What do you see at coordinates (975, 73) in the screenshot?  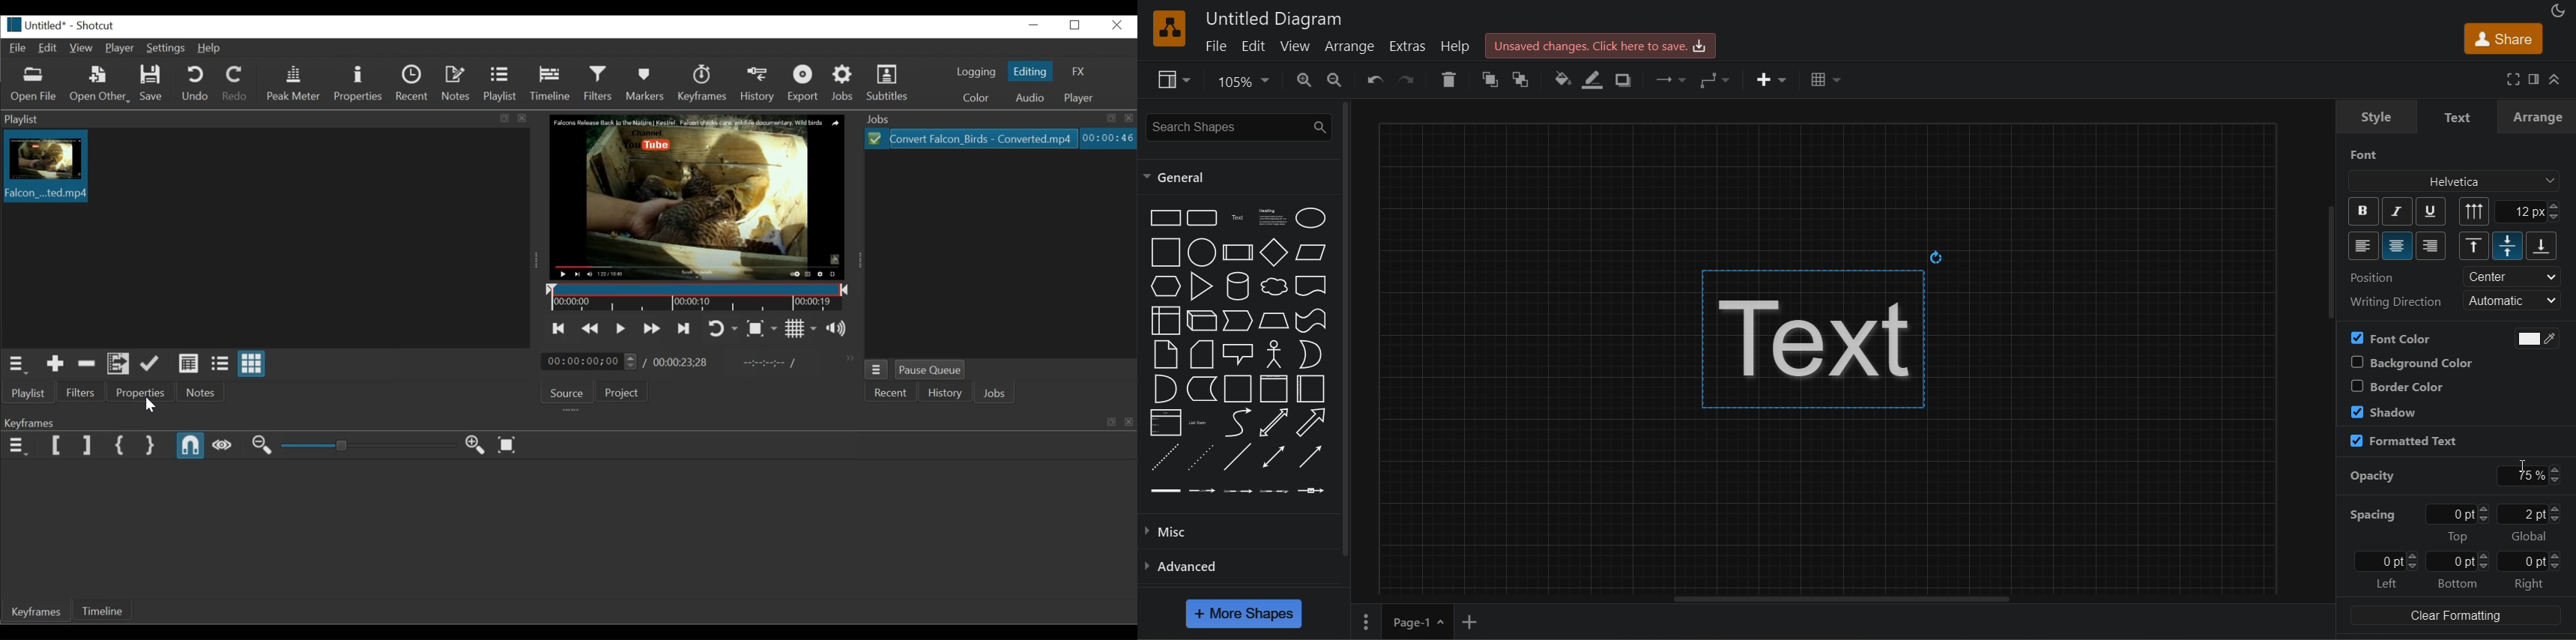 I see `logging` at bounding box center [975, 73].